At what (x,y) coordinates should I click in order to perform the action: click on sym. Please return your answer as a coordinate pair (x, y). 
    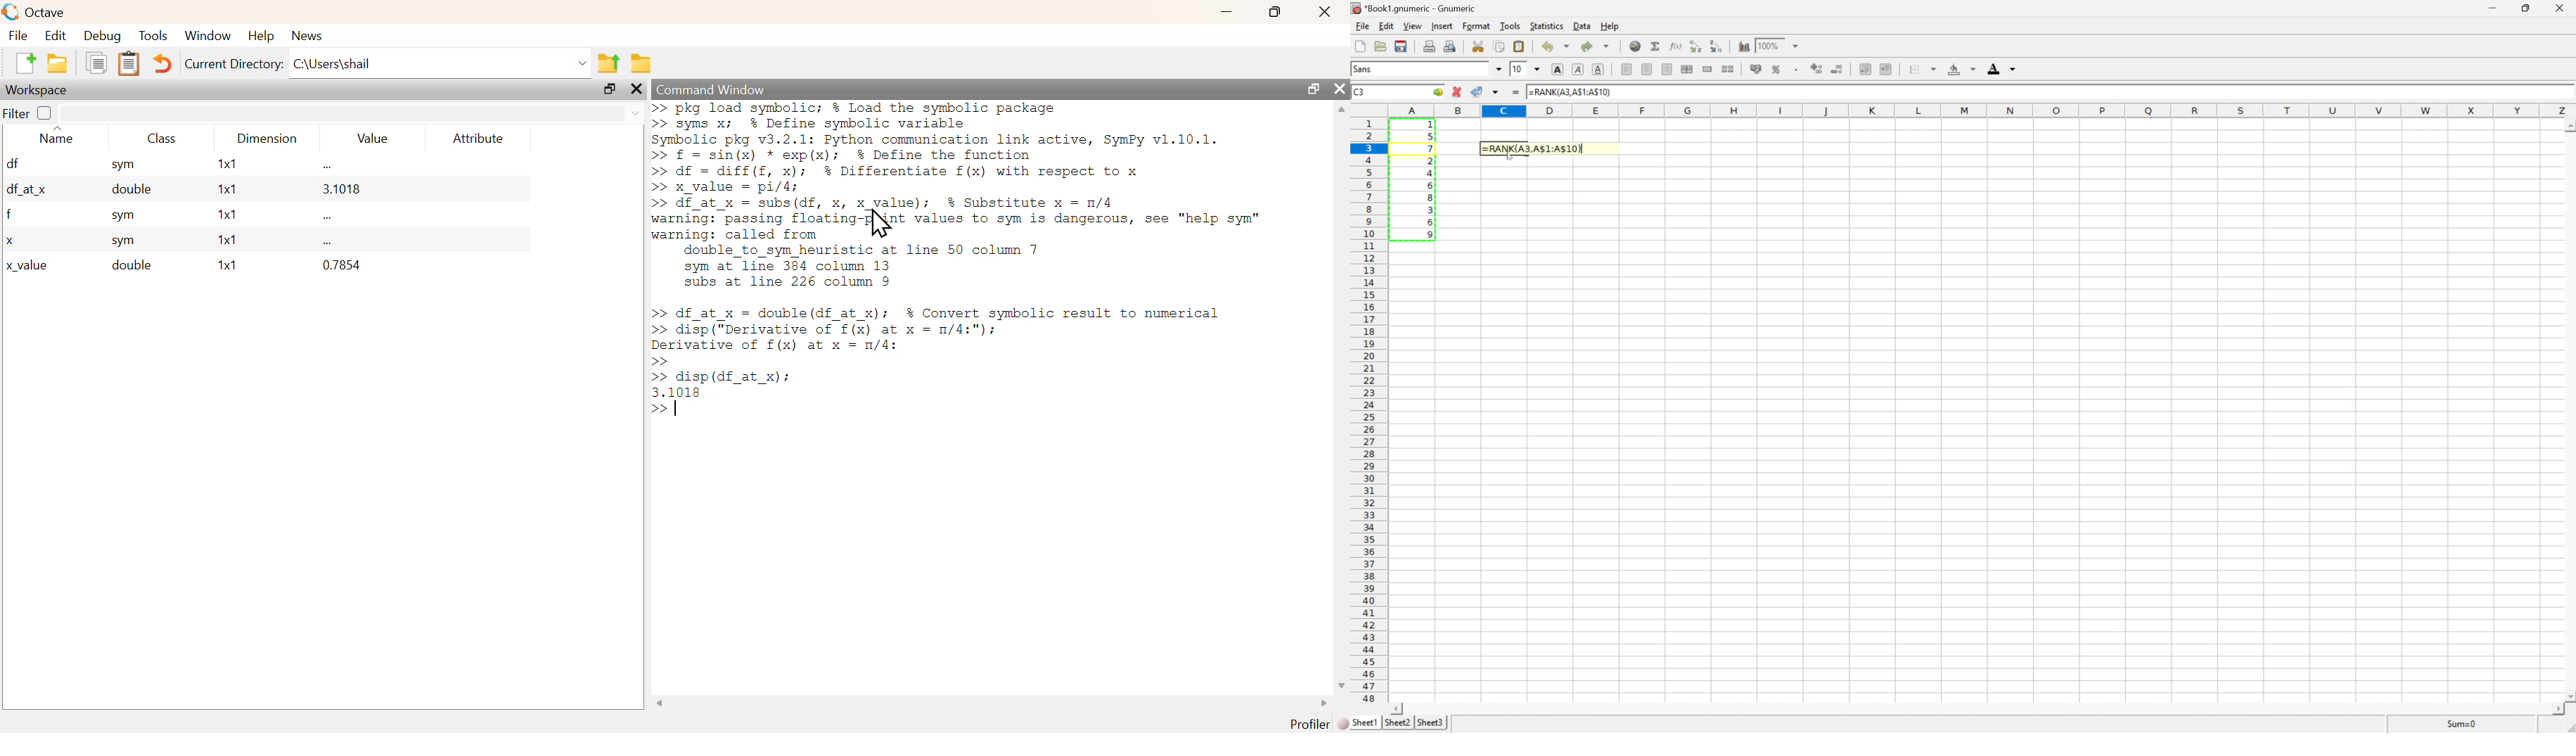
    Looking at the image, I should click on (124, 217).